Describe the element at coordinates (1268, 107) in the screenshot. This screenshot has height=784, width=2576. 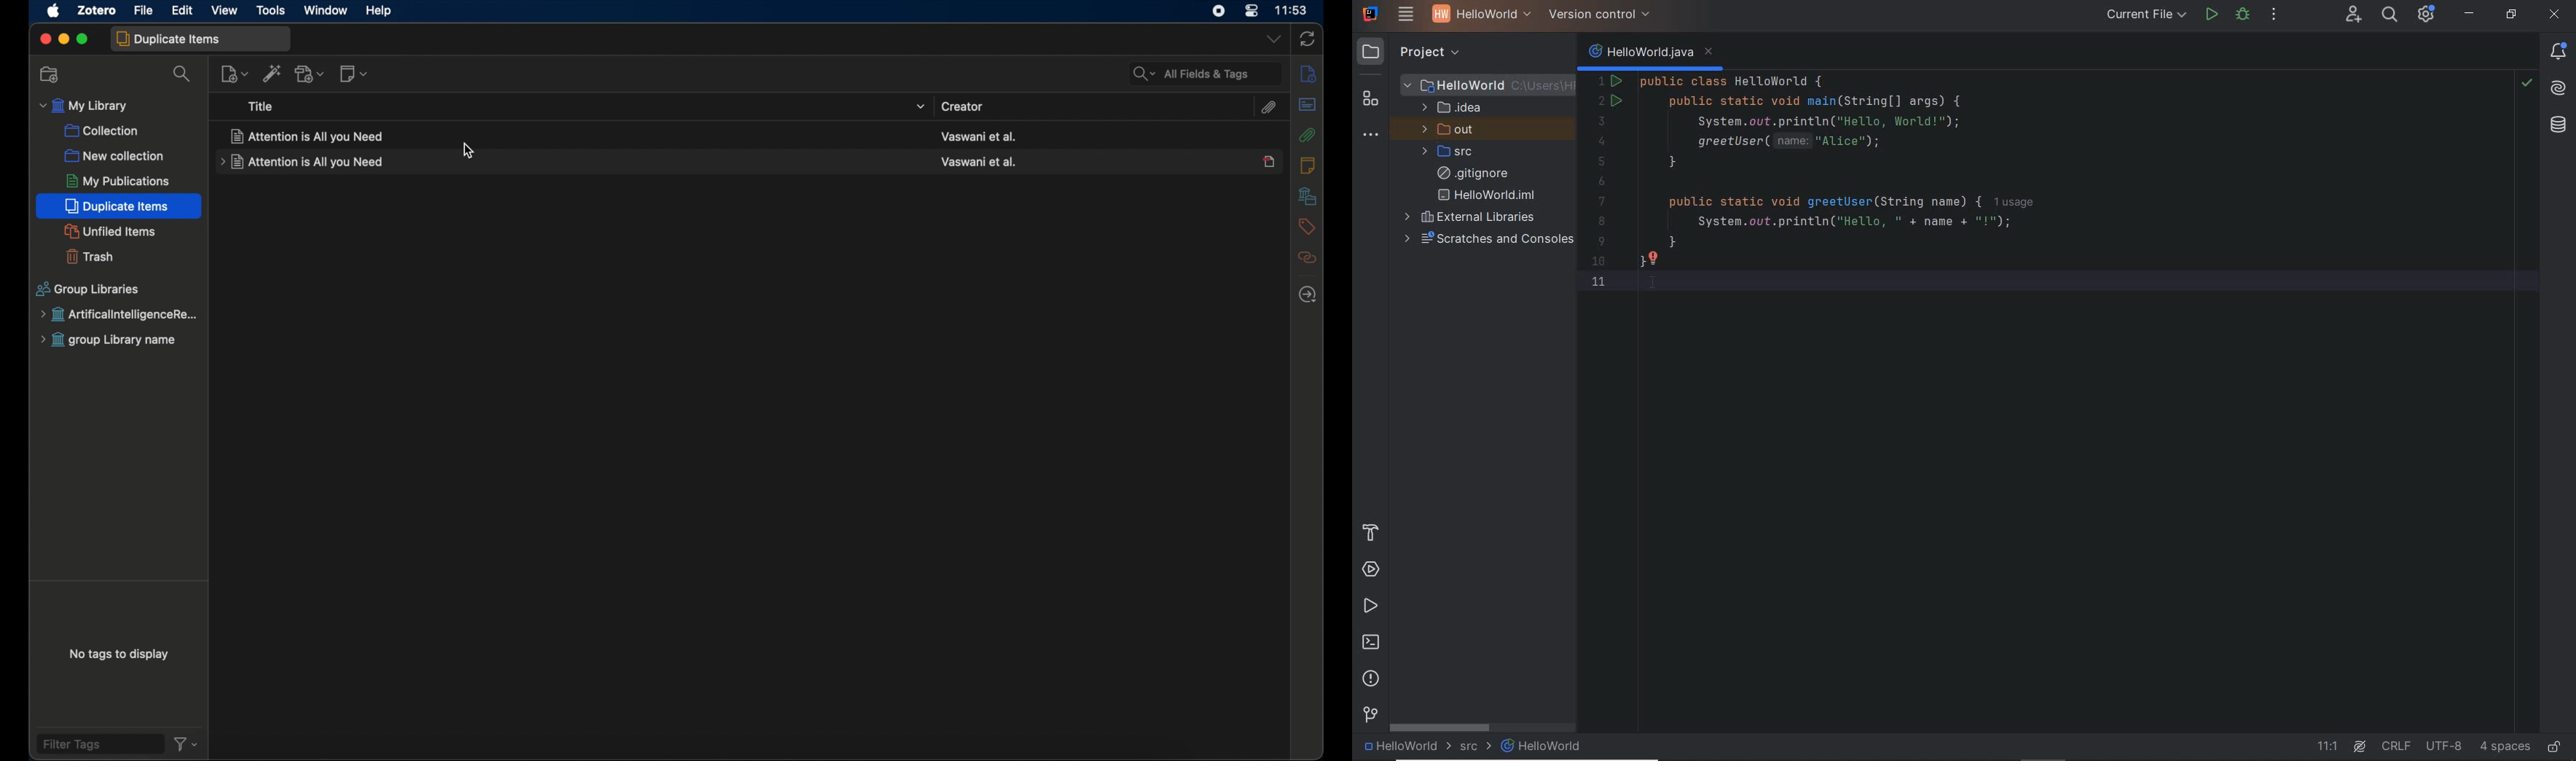
I see `attachments` at that location.